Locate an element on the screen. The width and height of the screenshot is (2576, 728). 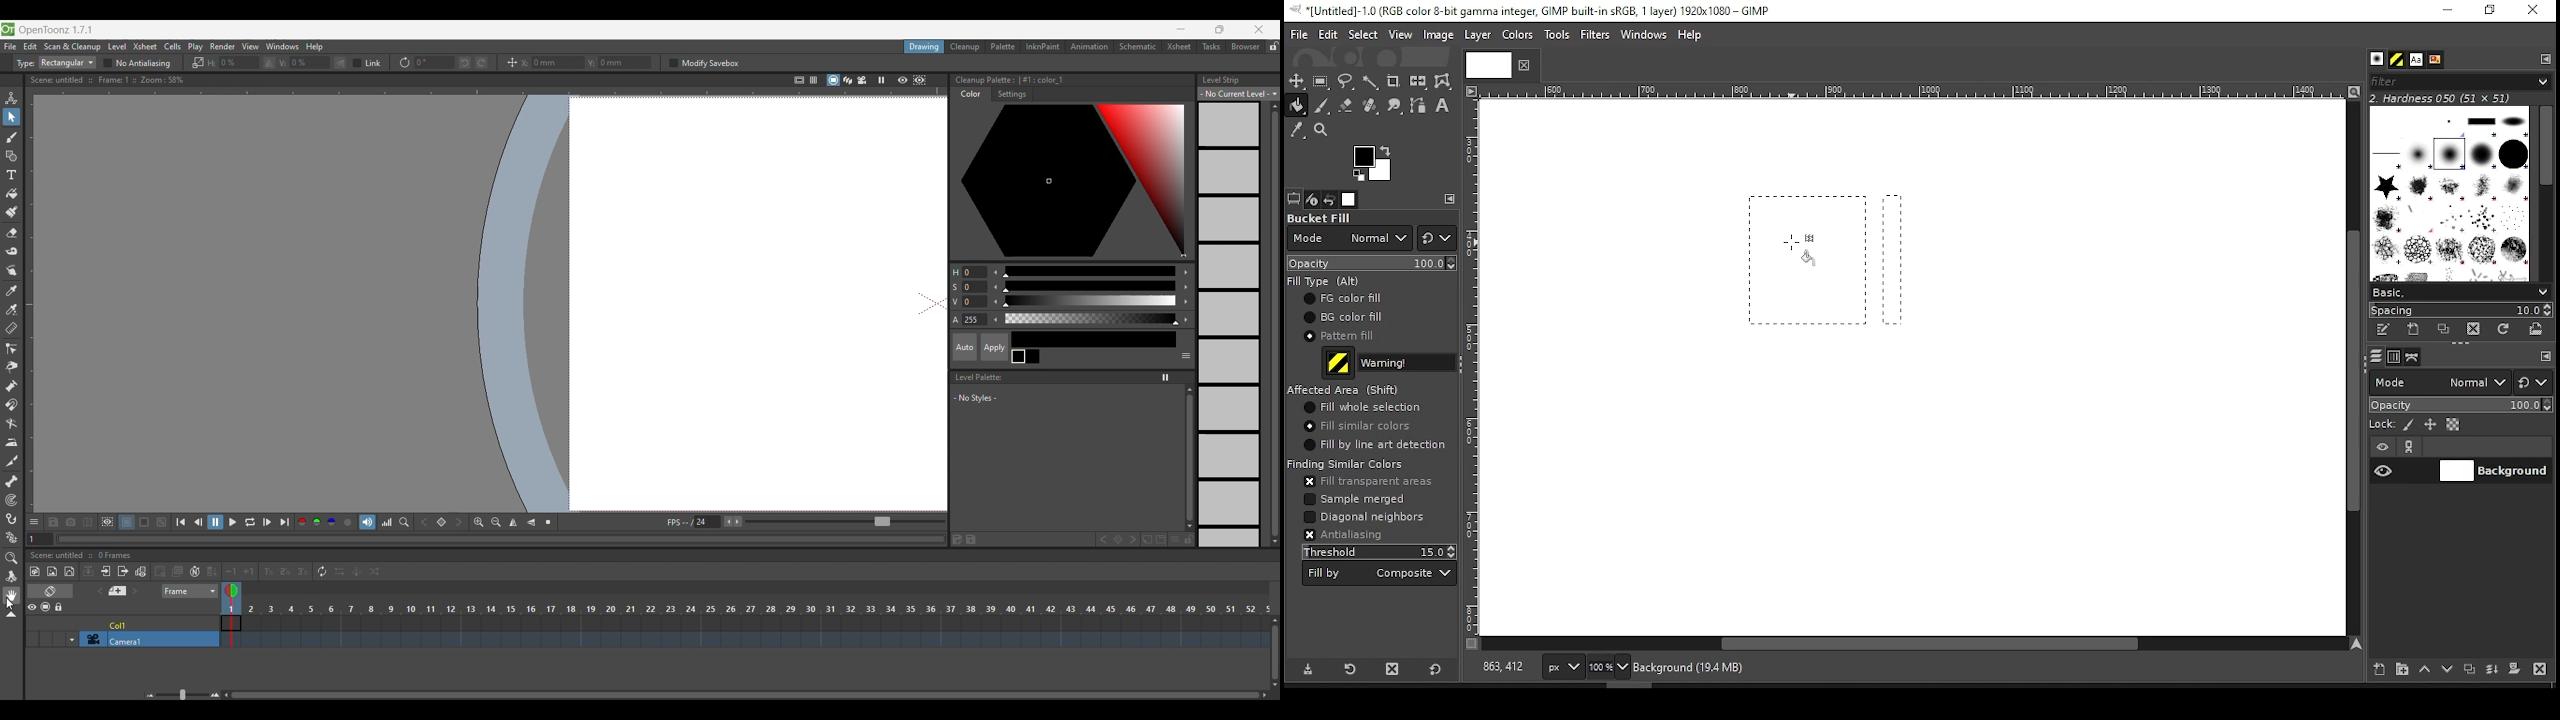
Preview visibility toggle all is located at coordinates (30, 606).